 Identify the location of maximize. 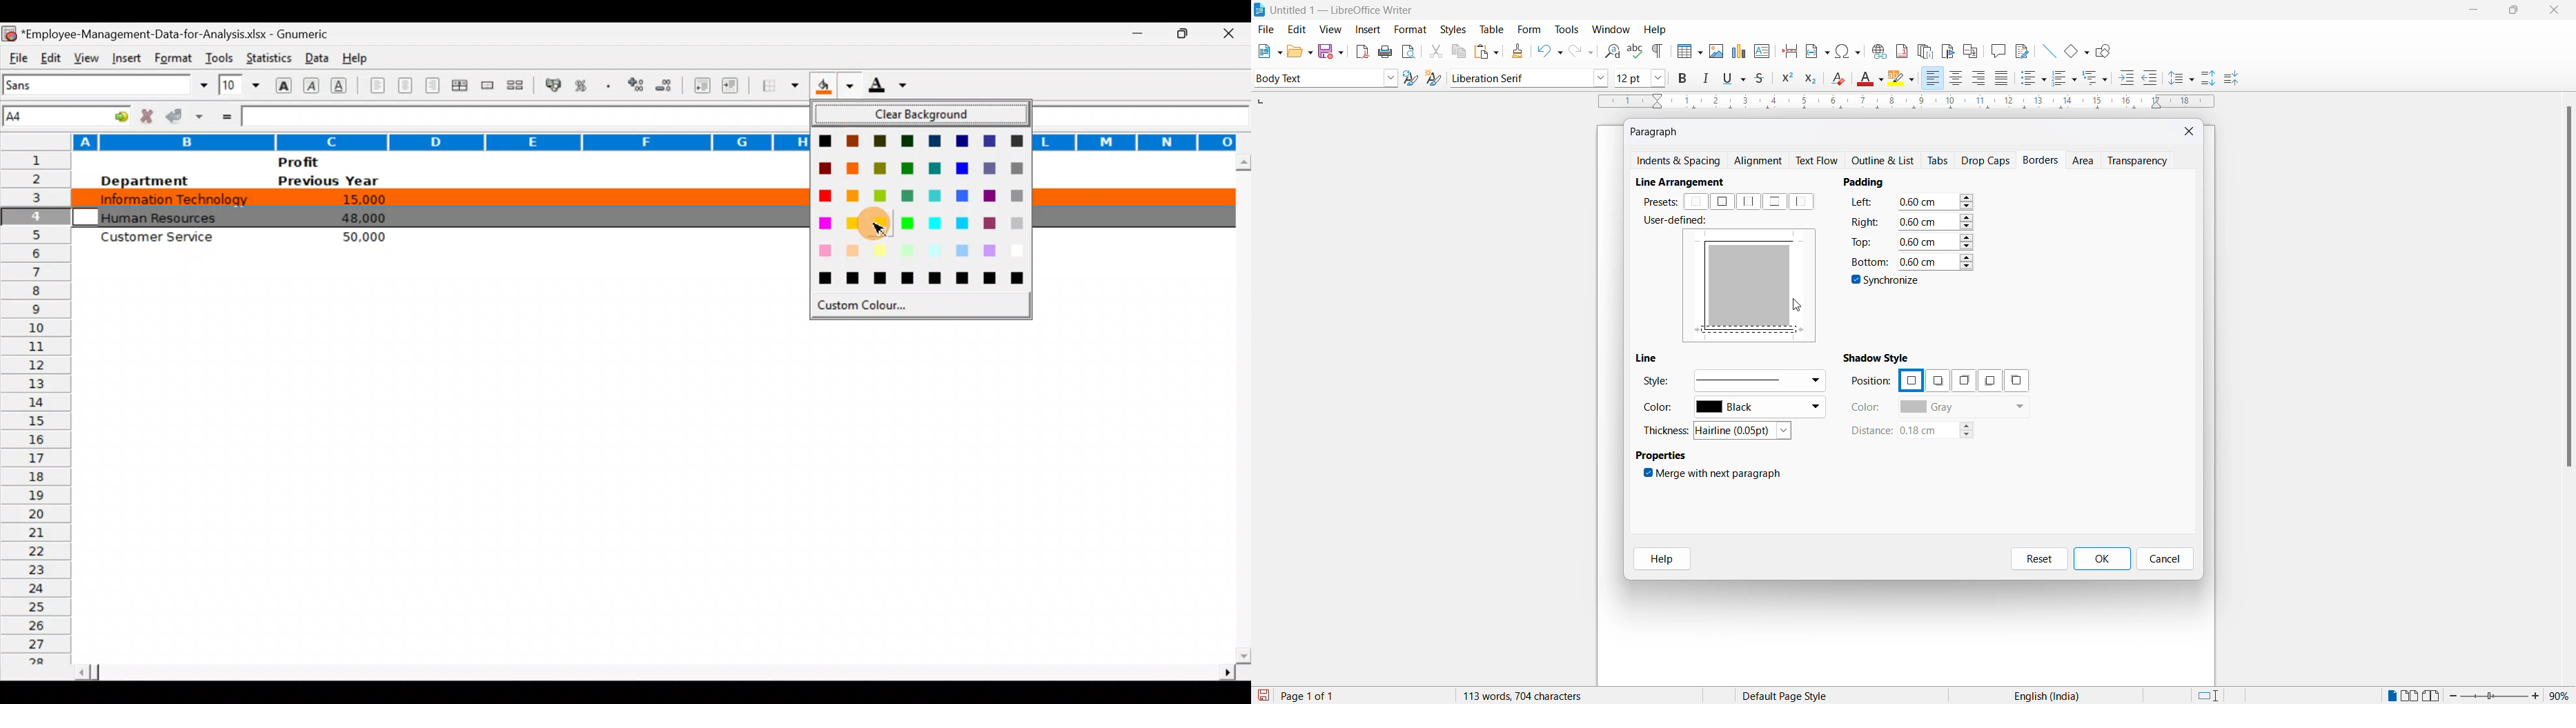
(2513, 12).